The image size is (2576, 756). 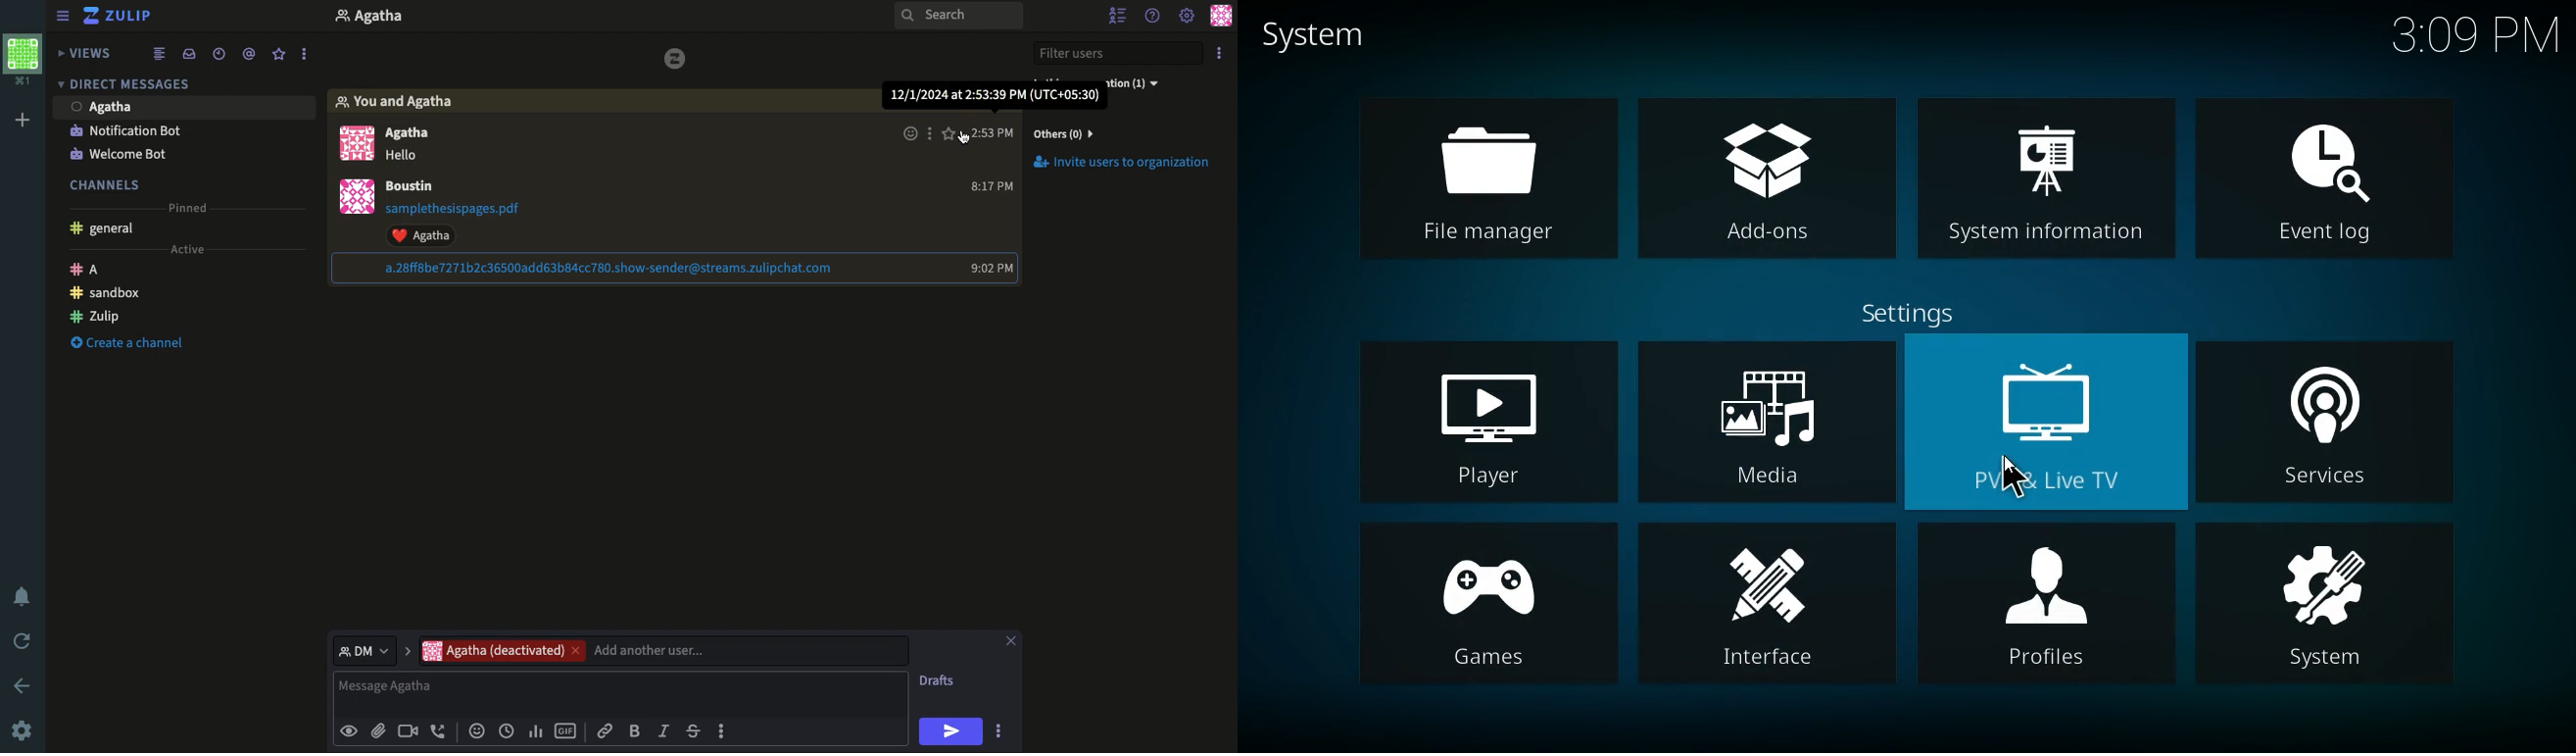 What do you see at coordinates (439, 731) in the screenshot?
I see `Voice call` at bounding box center [439, 731].